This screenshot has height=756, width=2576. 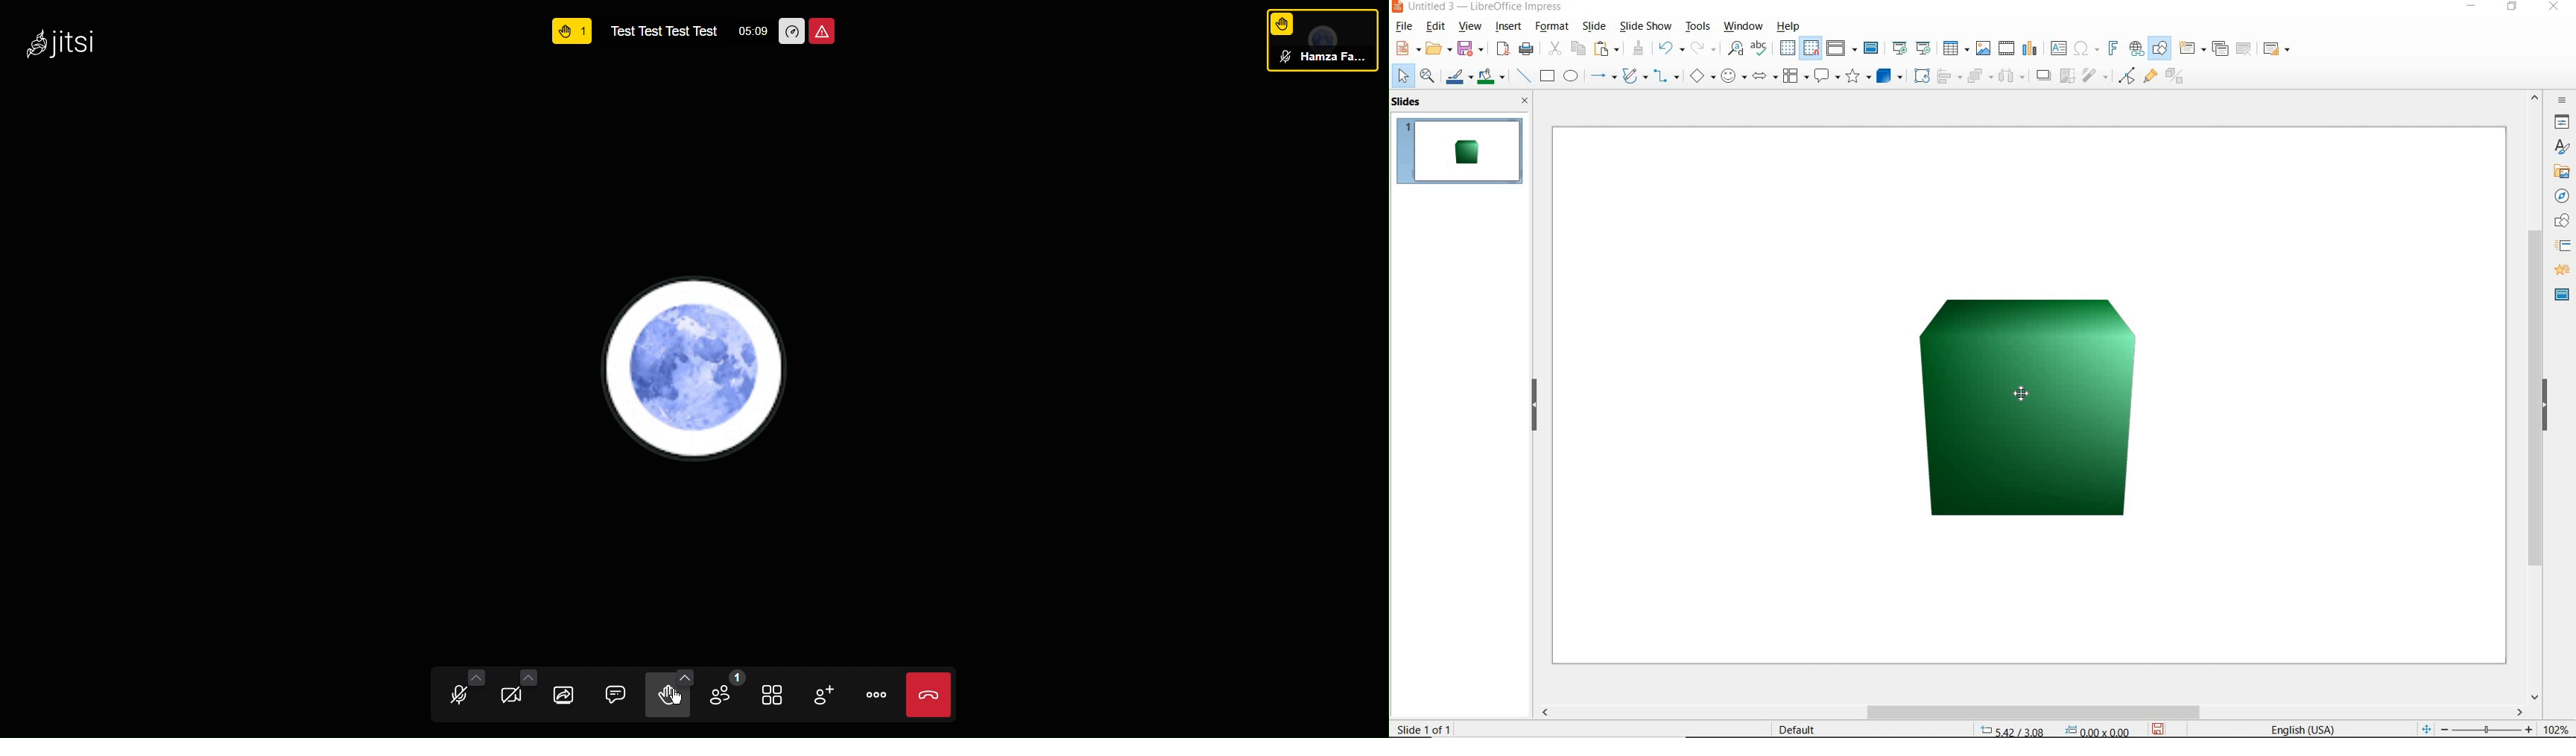 I want to click on ellipse, so click(x=1571, y=76).